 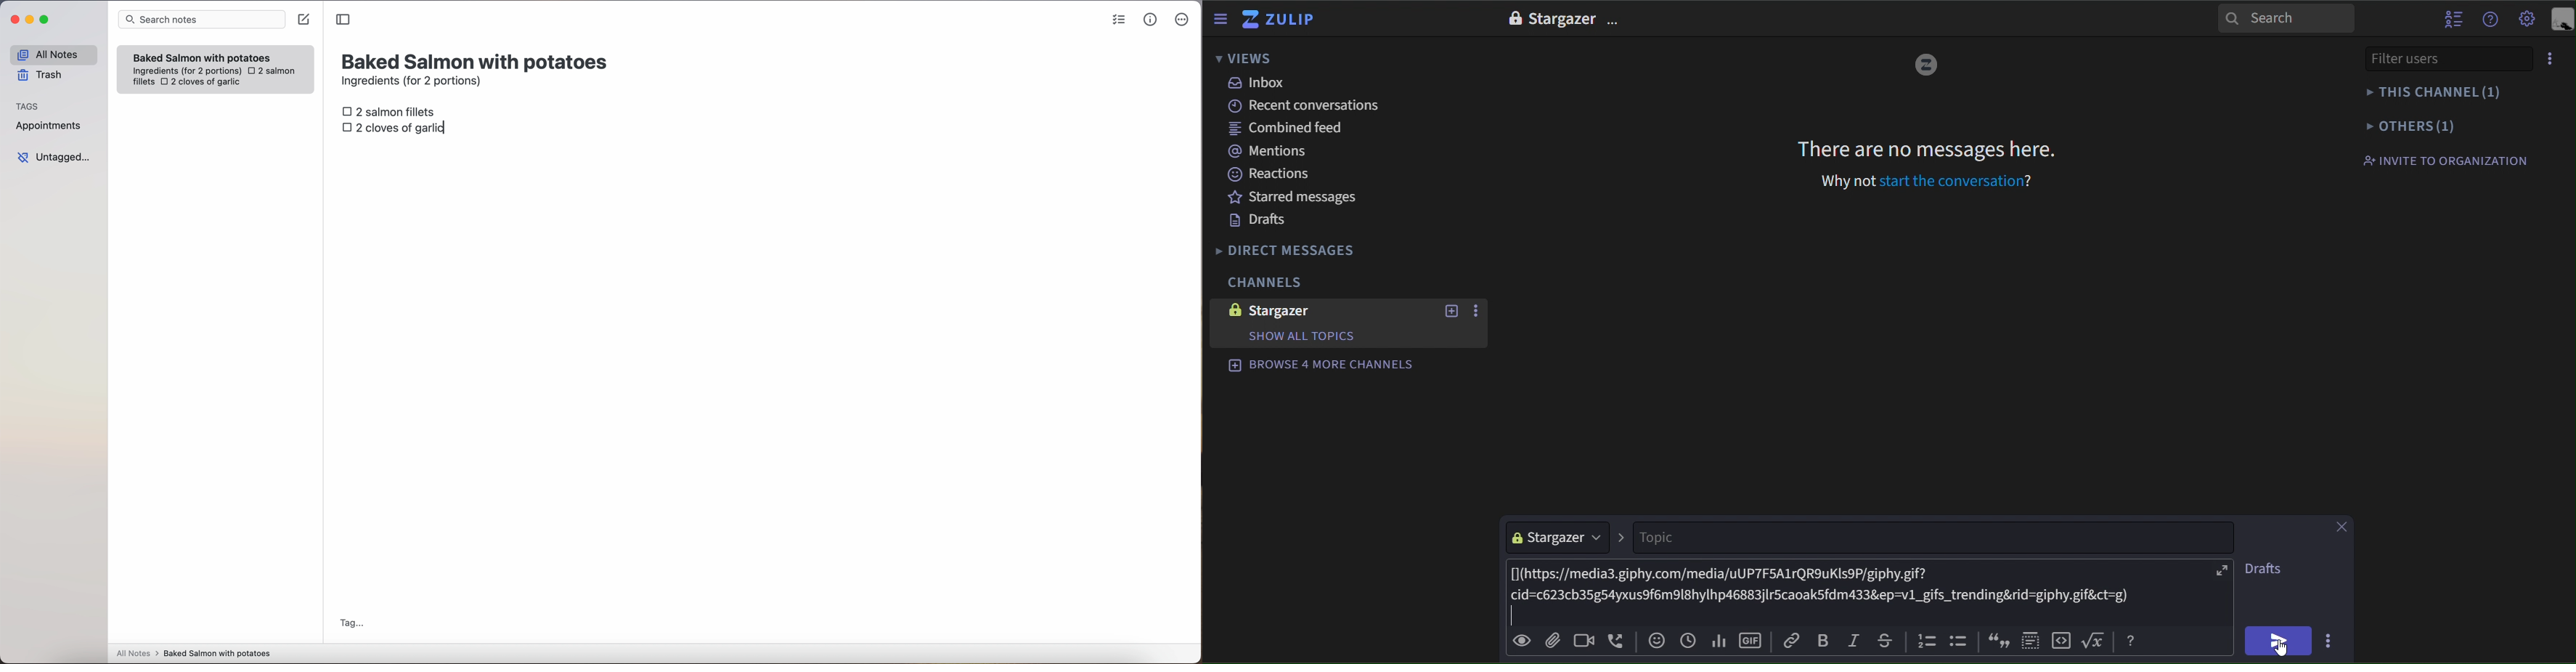 I want to click on This channel(1), so click(x=2440, y=92).